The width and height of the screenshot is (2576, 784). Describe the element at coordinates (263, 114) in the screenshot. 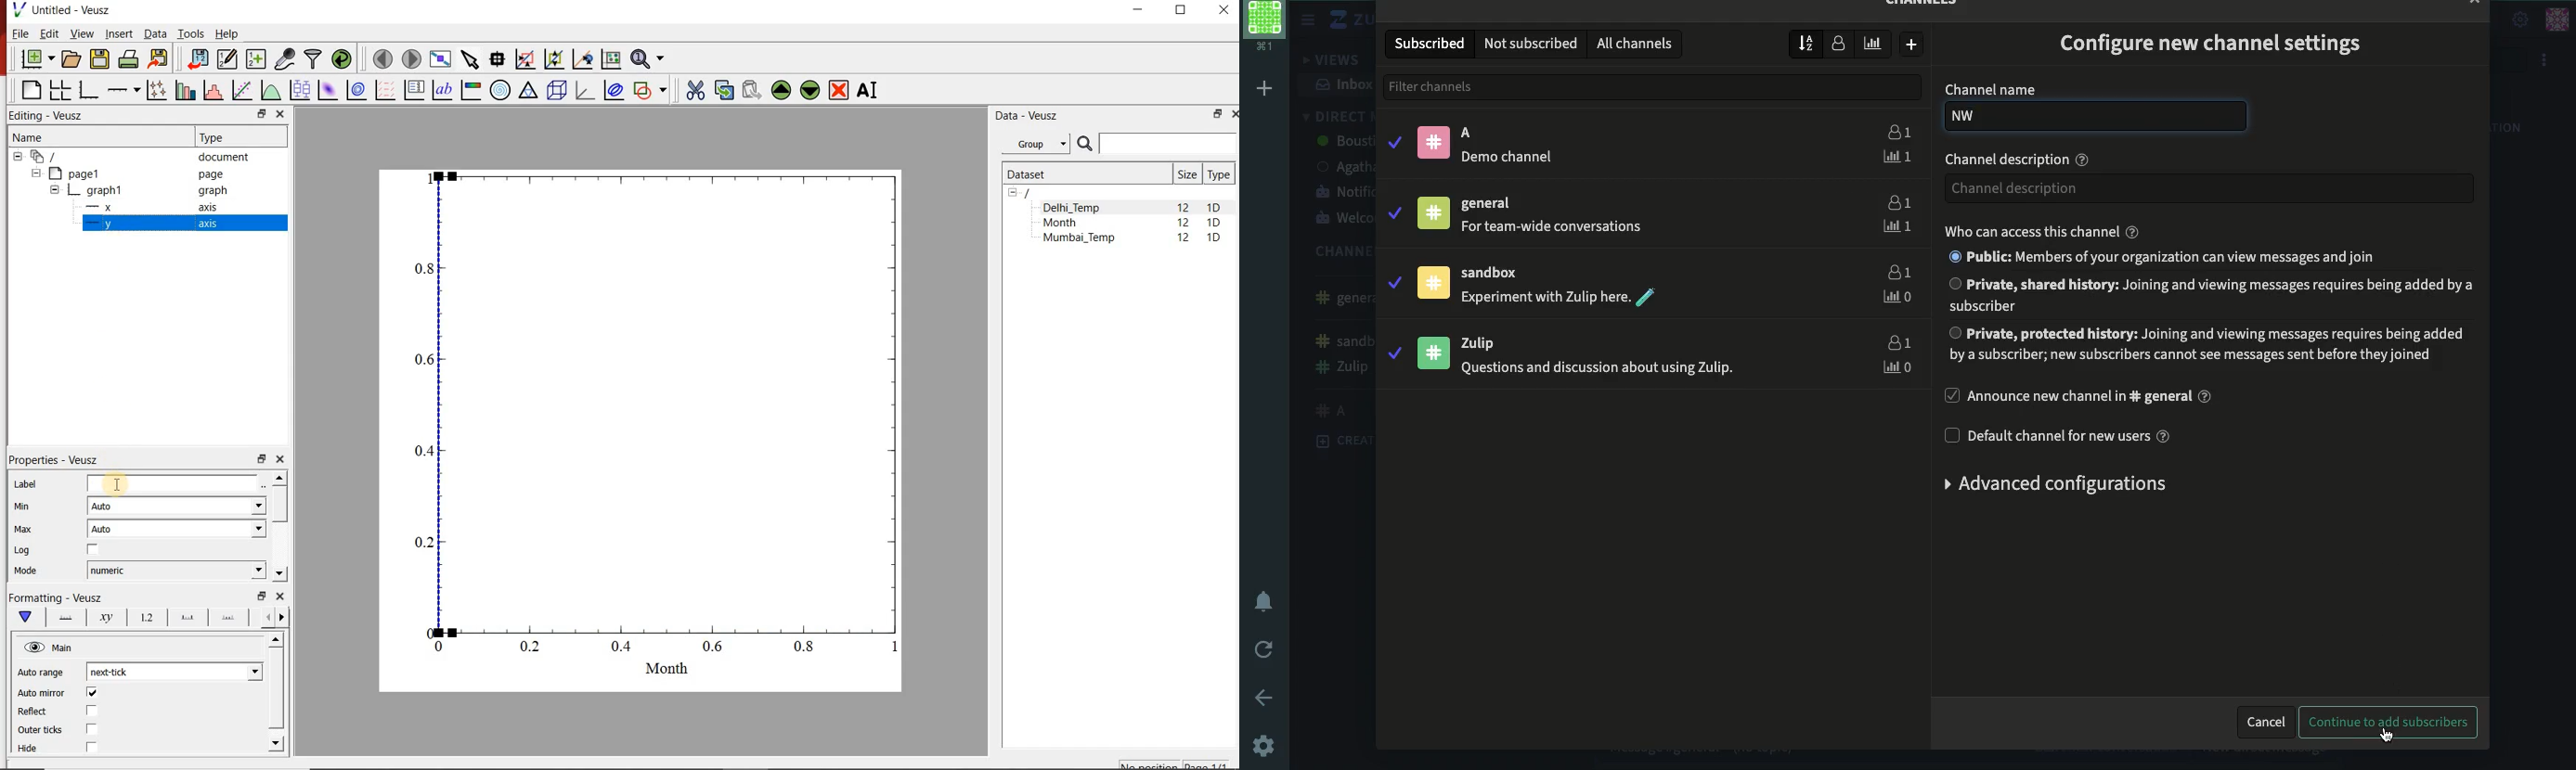

I see `restore` at that location.